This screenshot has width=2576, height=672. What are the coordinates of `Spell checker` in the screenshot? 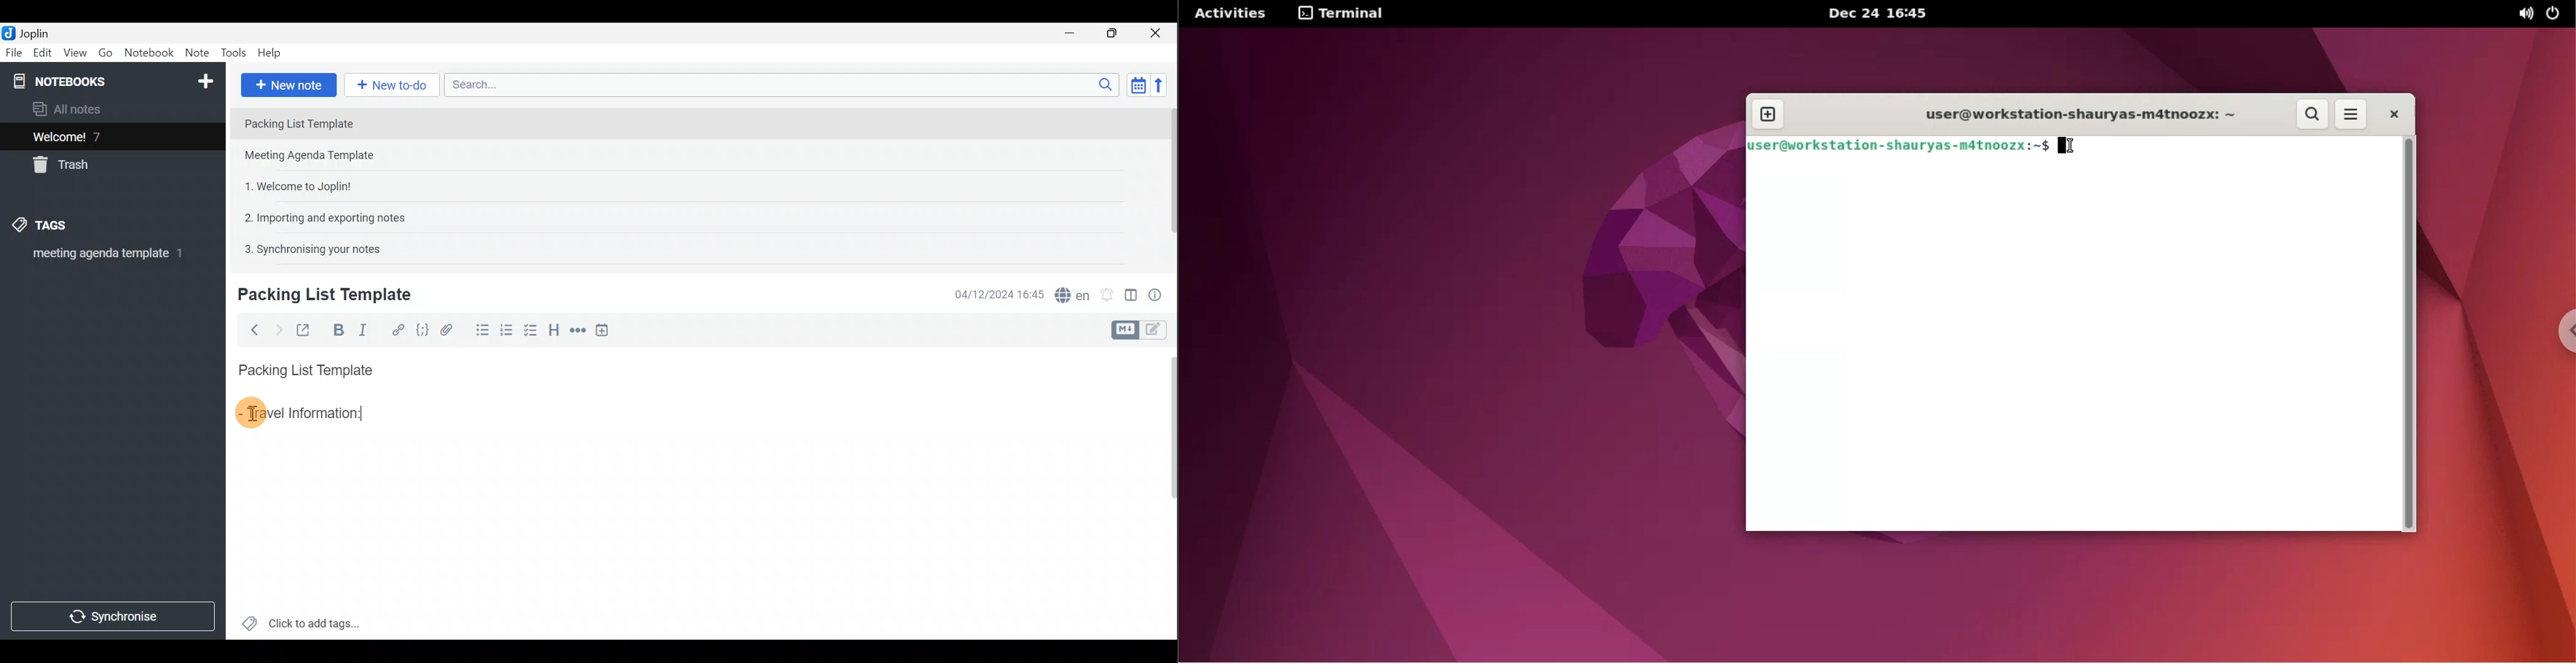 It's located at (1070, 293).